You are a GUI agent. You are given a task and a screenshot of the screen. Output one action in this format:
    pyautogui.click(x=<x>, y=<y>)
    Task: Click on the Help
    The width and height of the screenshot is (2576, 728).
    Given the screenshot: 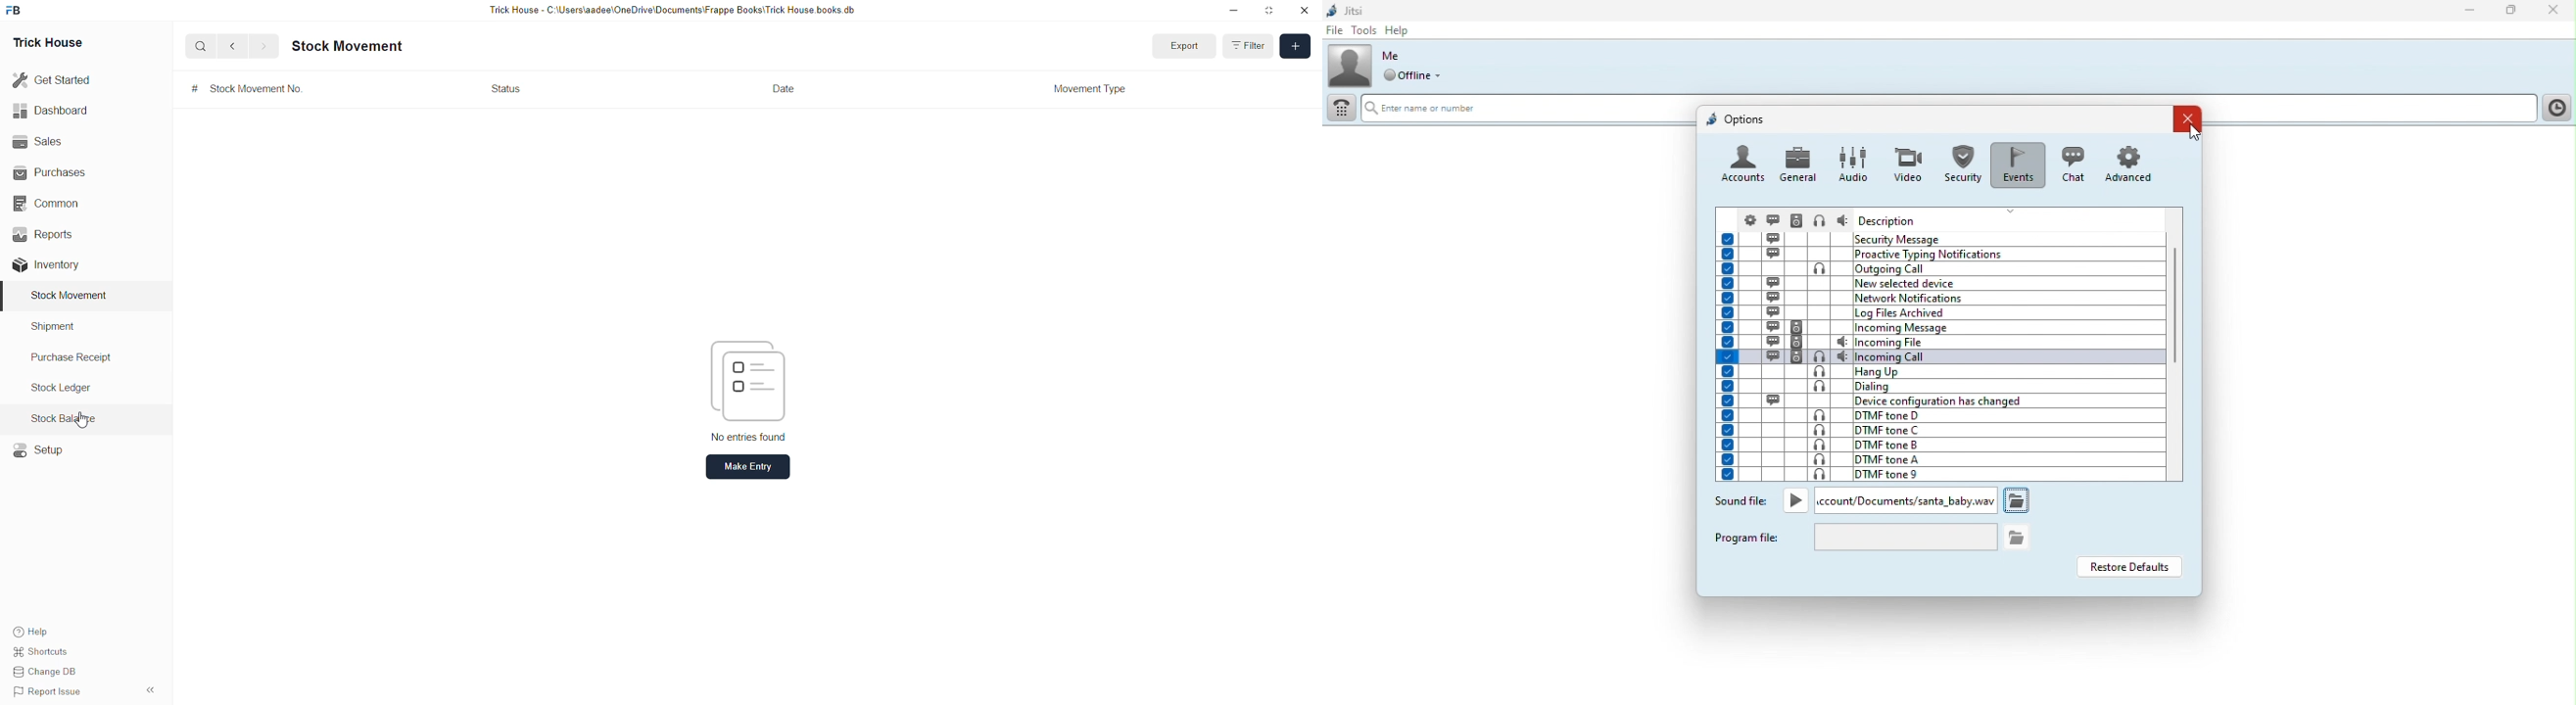 What is the action you would take?
    pyautogui.click(x=35, y=633)
    